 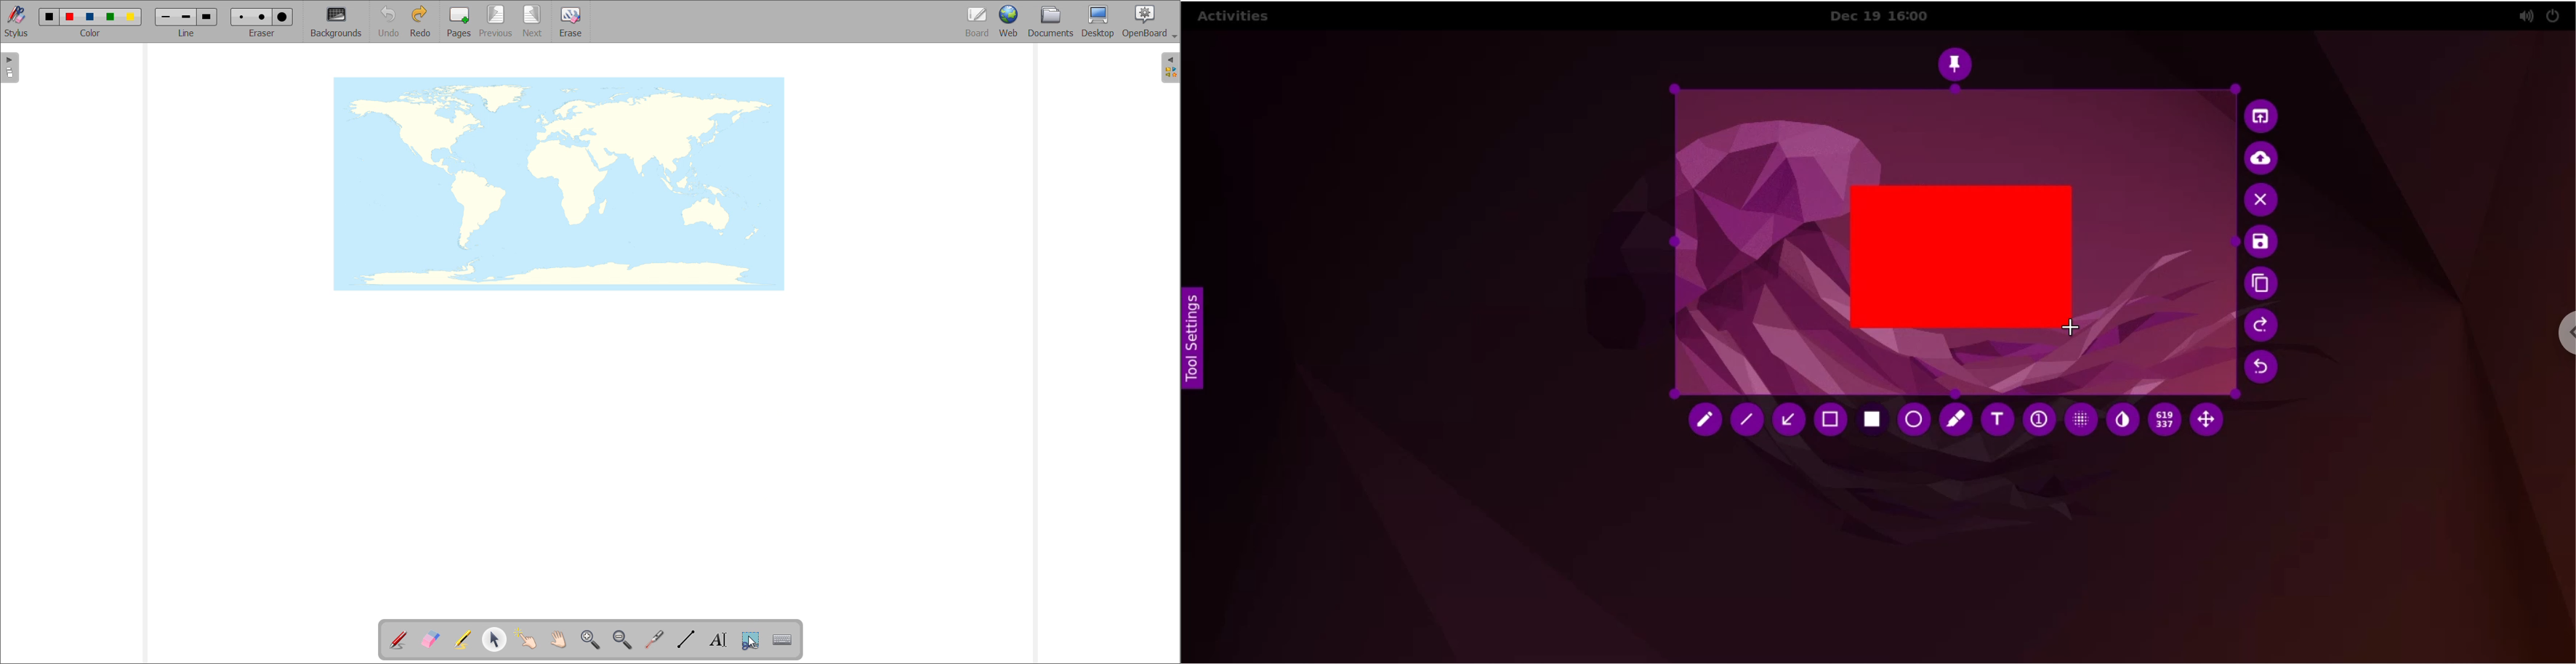 What do you see at coordinates (10, 68) in the screenshot?
I see `open pages view` at bounding box center [10, 68].